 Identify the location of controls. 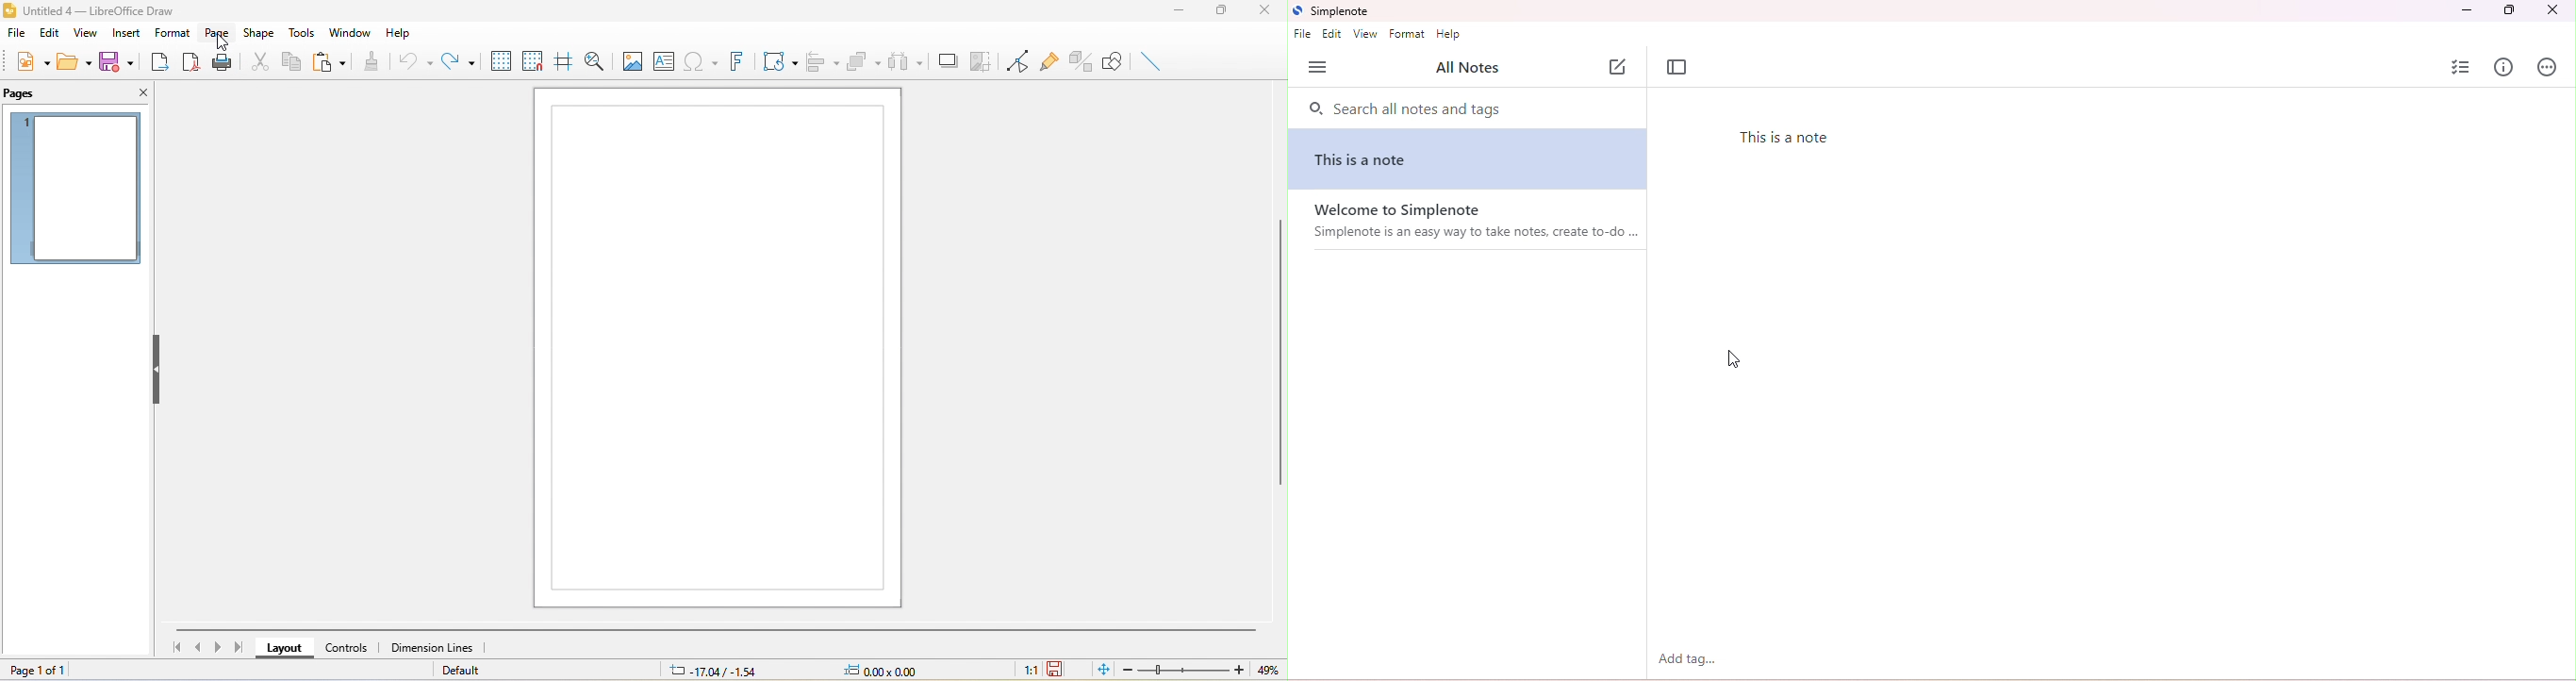
(348, 649).